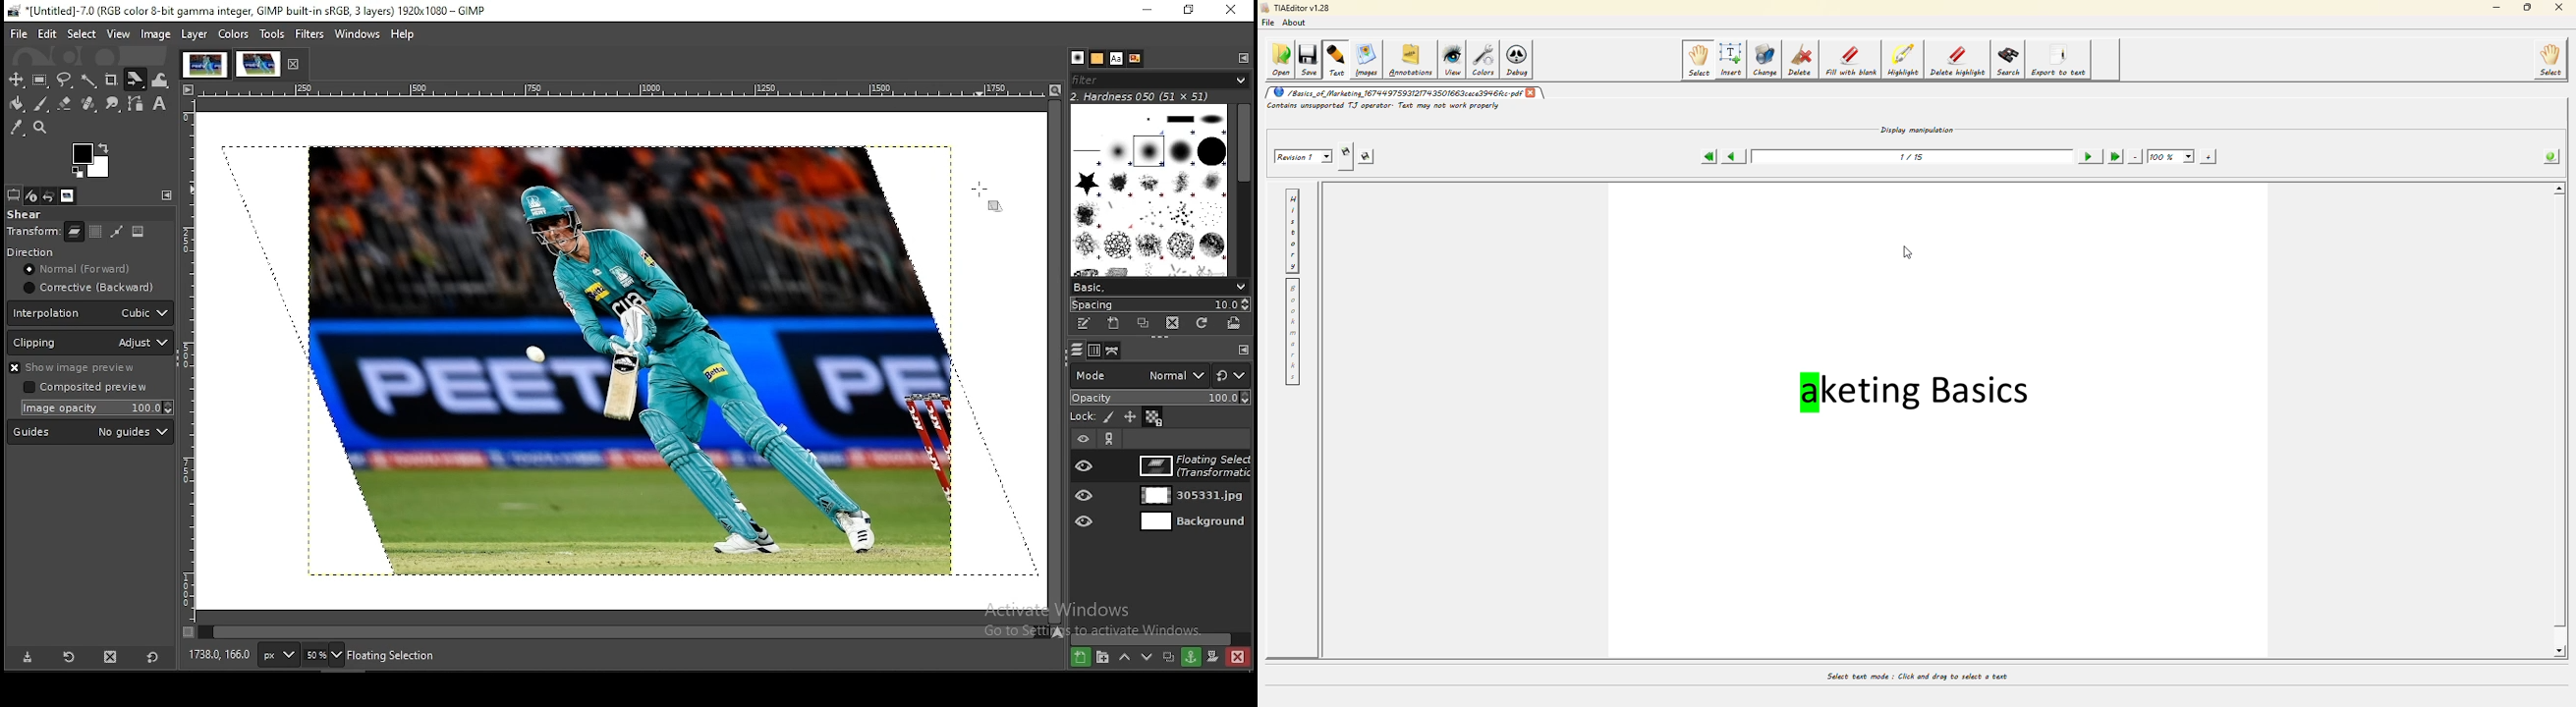  What do you see at coordinates (138, 231) in the screenshot?
I see `image` at bounding box center [138, 231].